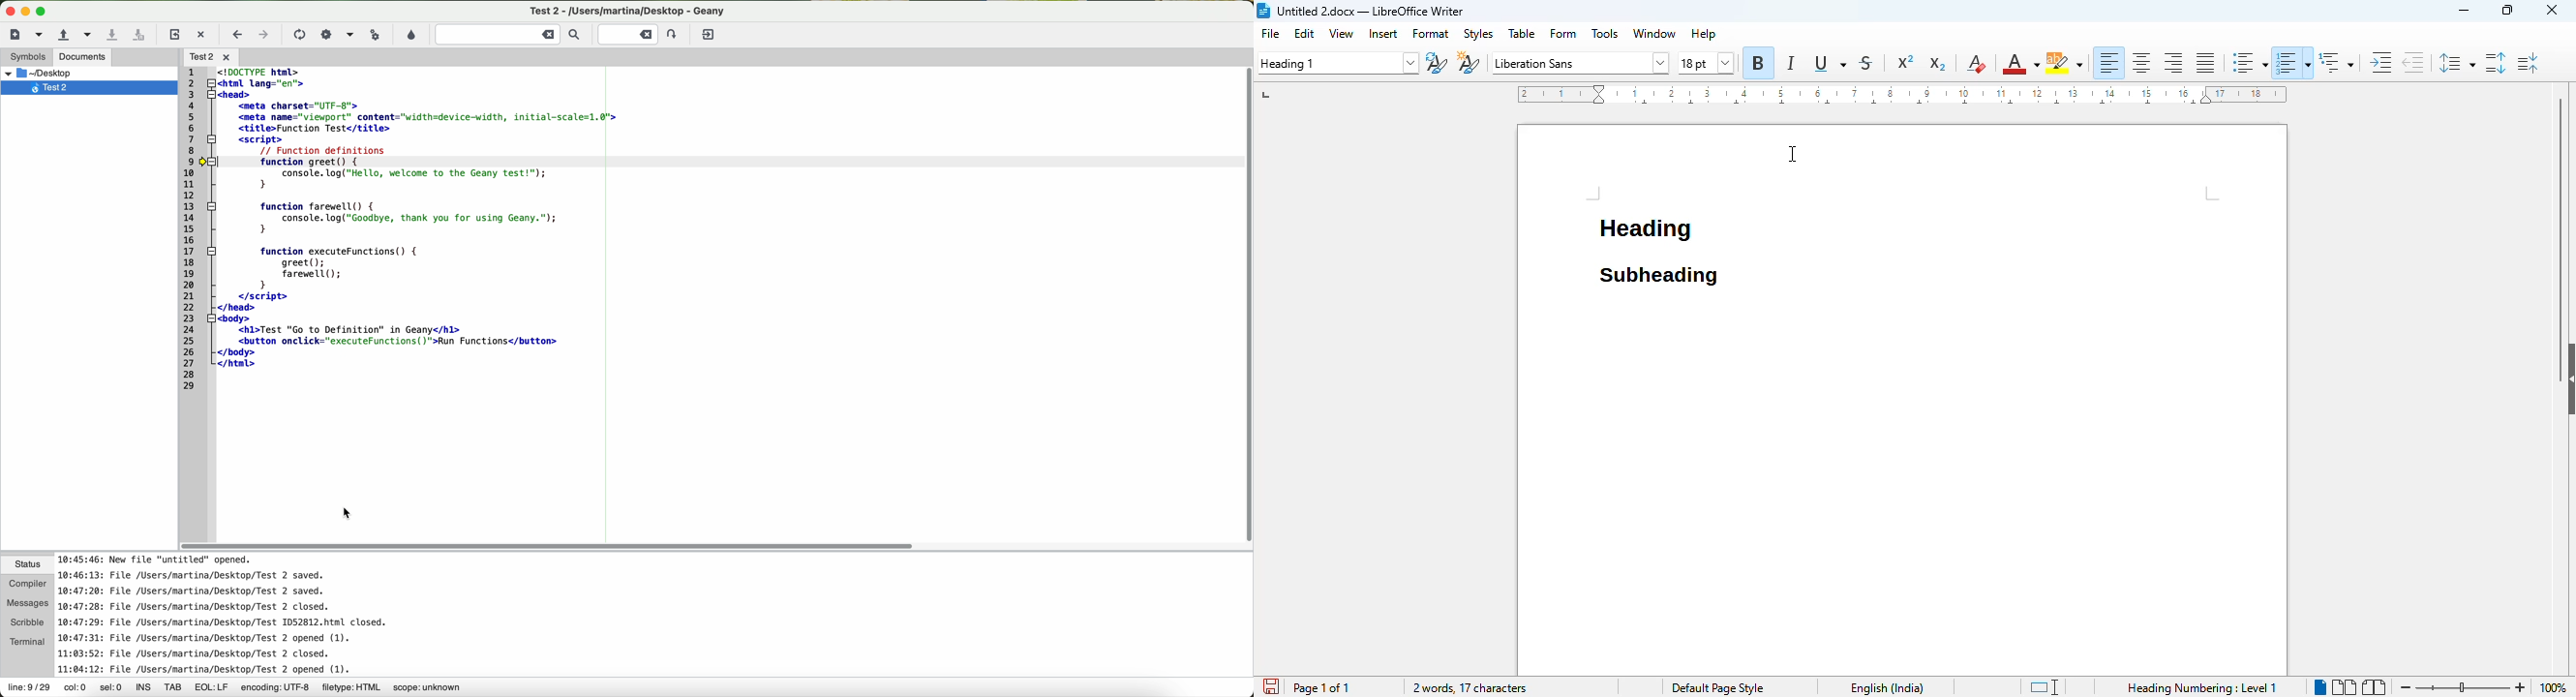  What do you see at coordinates (1906, 62) in the screenshot?
I see `superscript` at bounding box center [1906, 62].